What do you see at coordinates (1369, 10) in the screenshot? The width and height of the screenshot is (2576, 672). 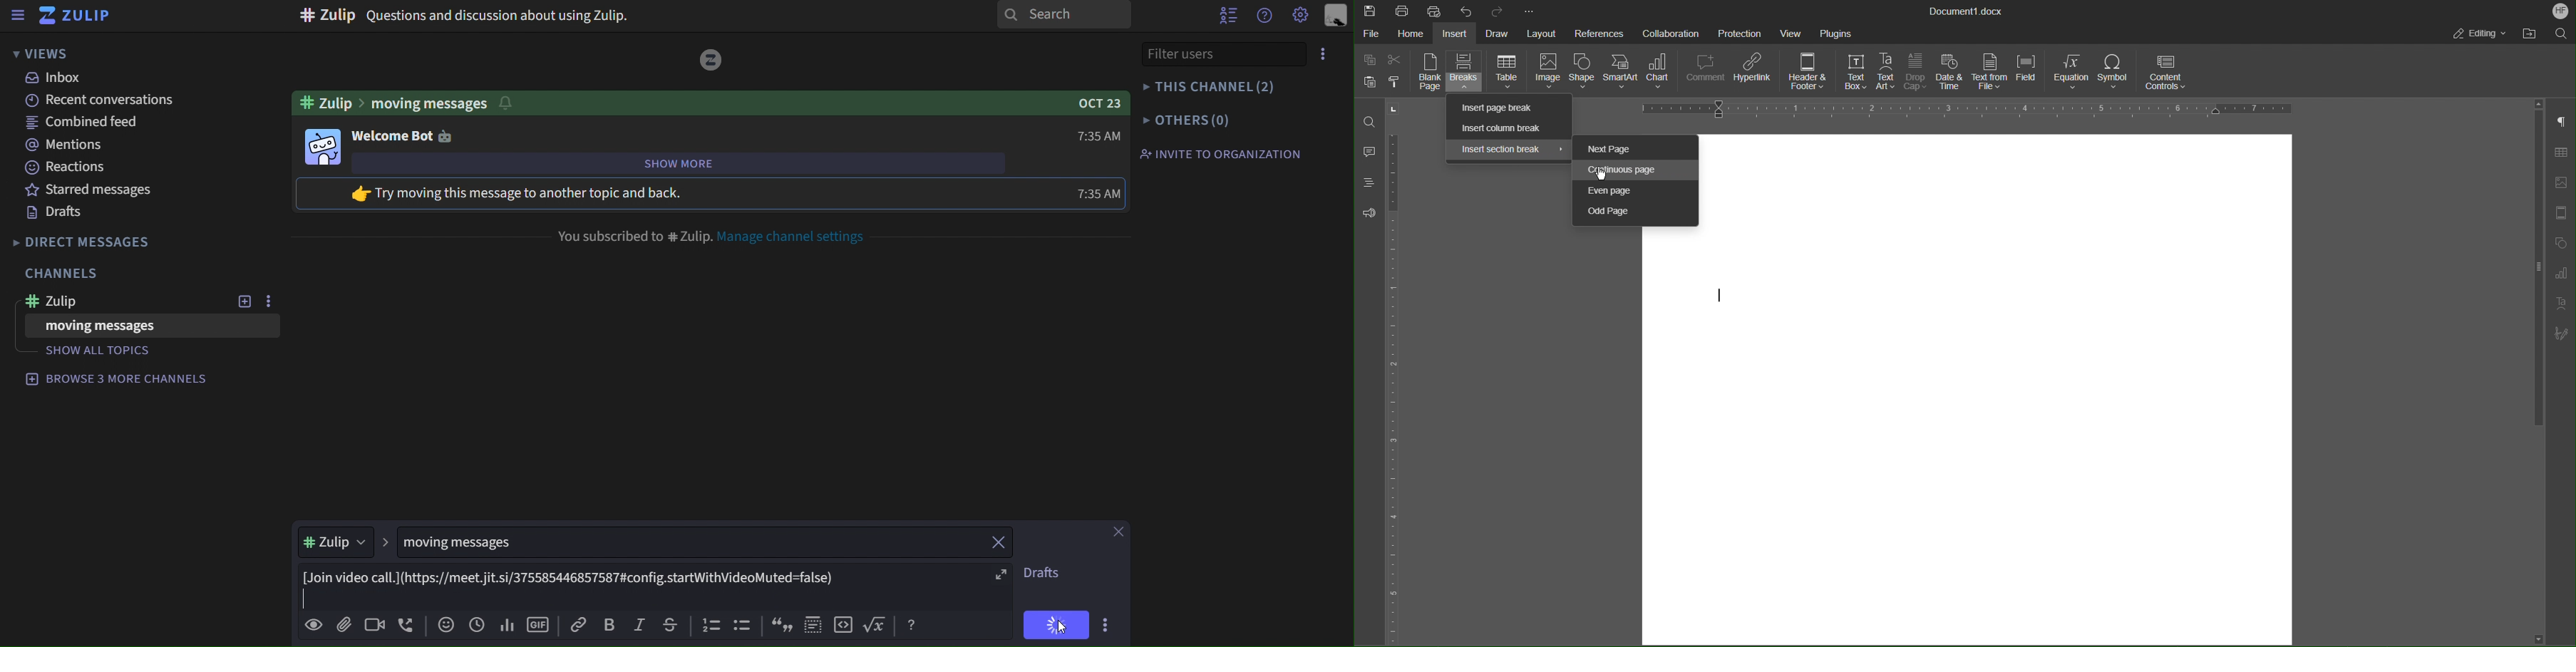 I see `Save` at bounding box center [1369, 10].